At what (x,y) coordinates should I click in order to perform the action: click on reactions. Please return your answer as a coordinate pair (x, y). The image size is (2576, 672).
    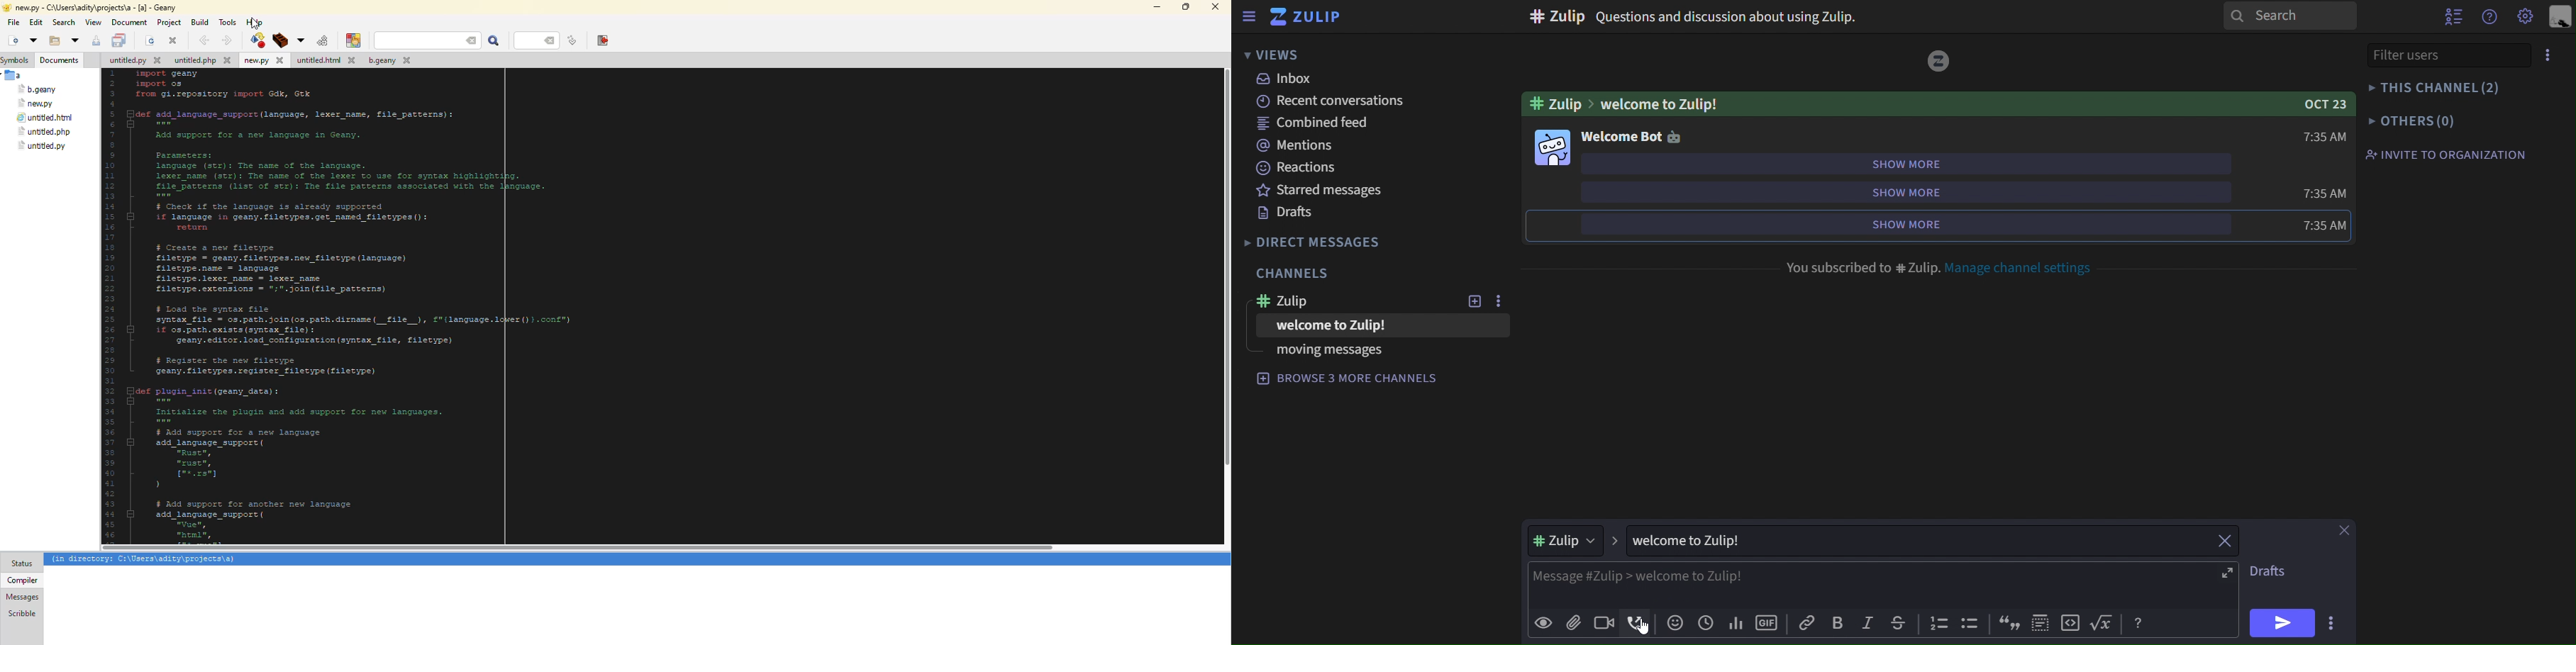
    Looking at the image, I should click on (1302, 170).